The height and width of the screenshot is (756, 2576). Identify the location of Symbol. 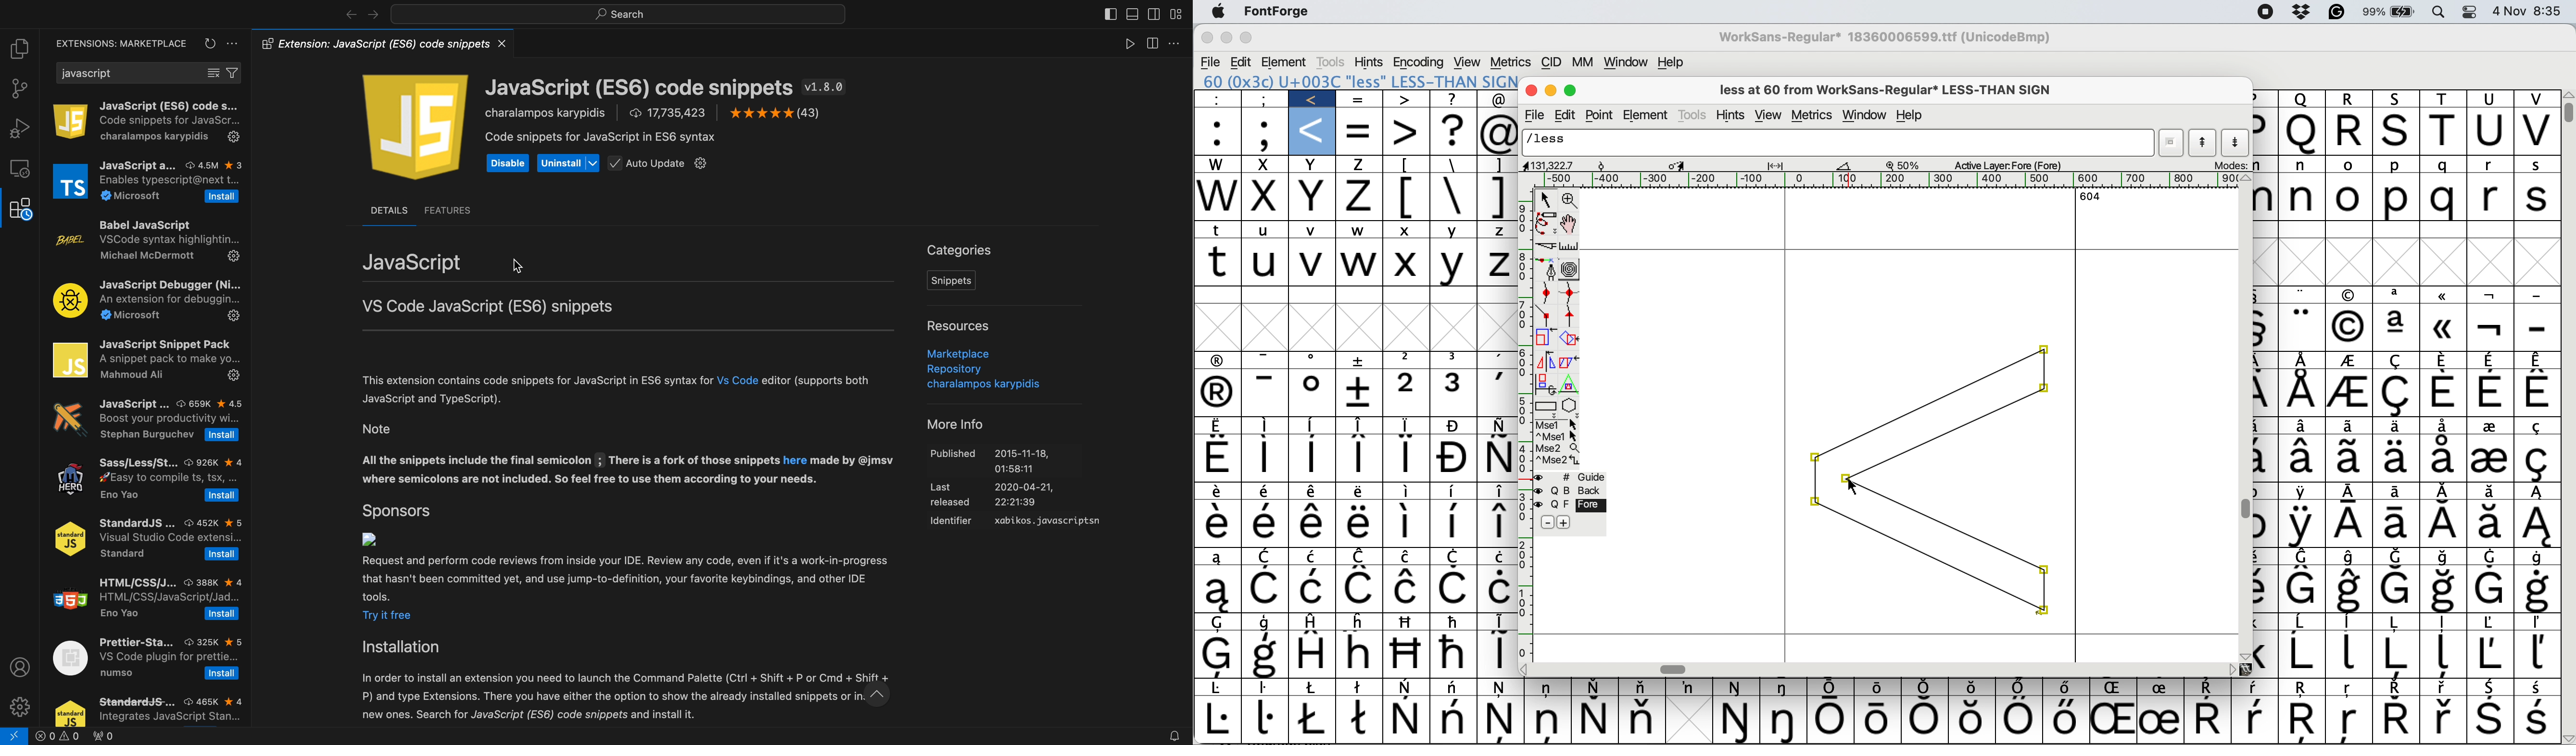
(1269, 458).